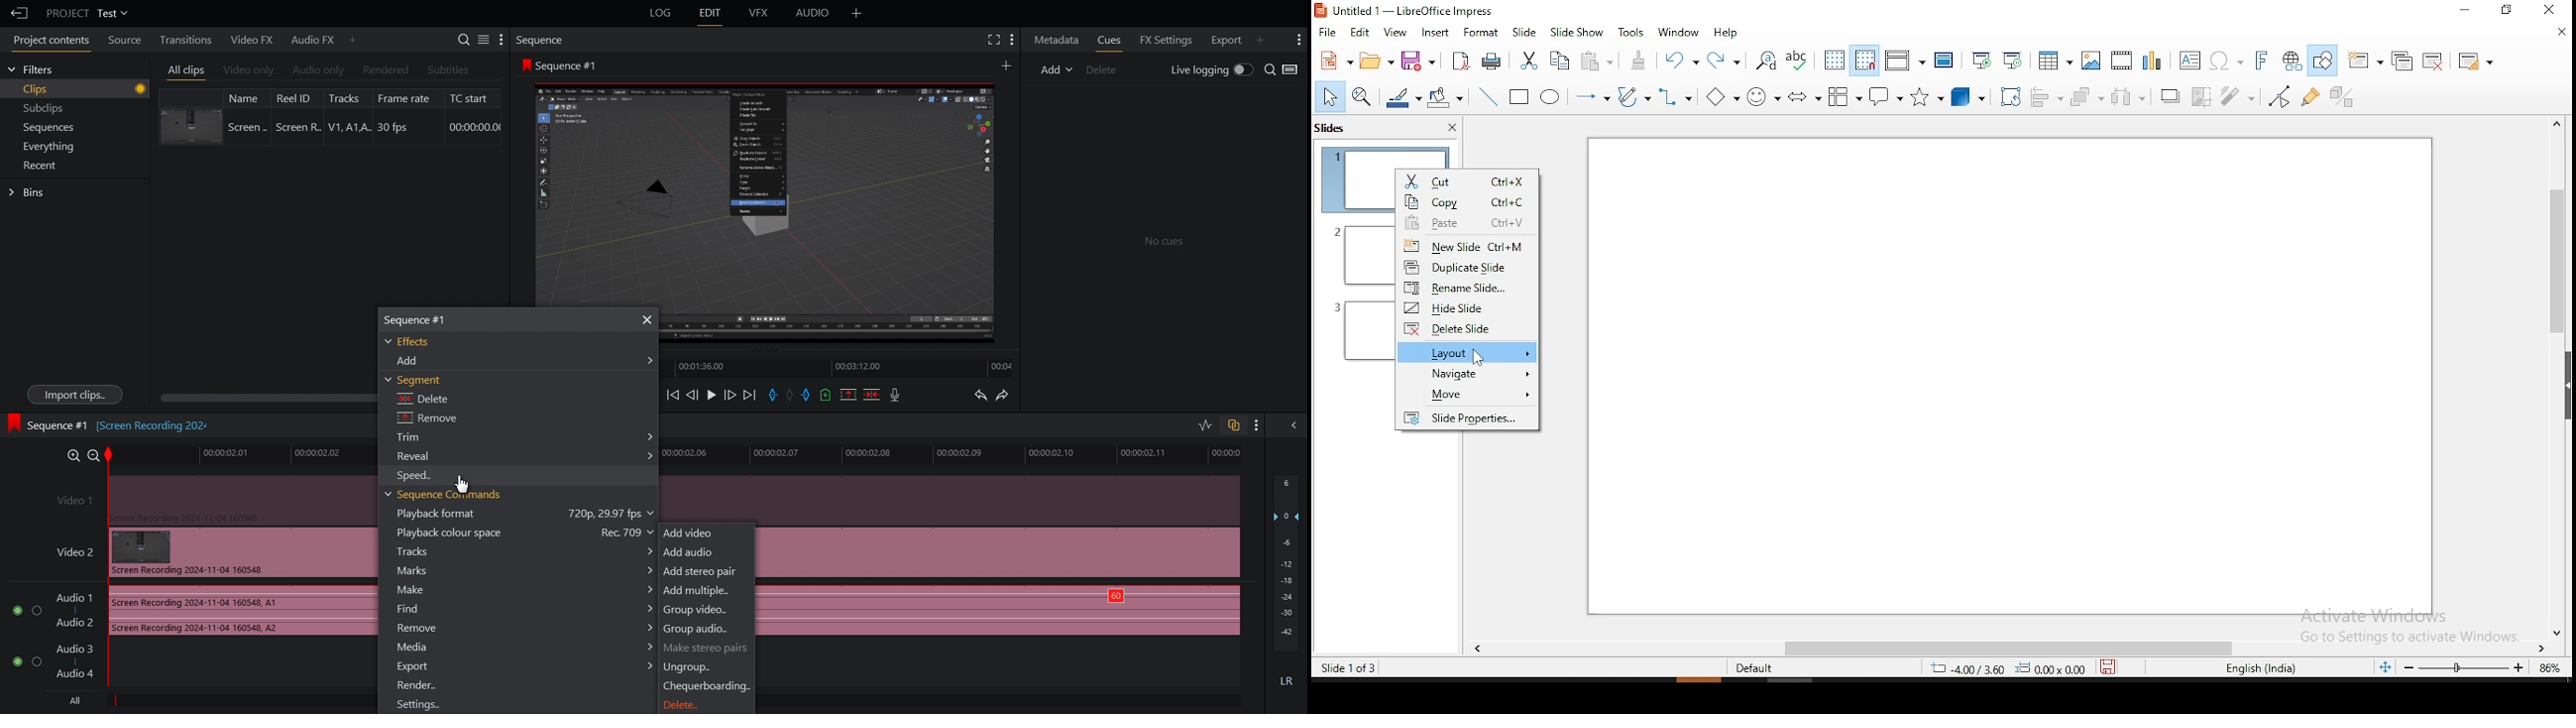 The width and height of the screenshot is (2576, 728). I want to click on 0.00x0.00, so click(2052, 669).